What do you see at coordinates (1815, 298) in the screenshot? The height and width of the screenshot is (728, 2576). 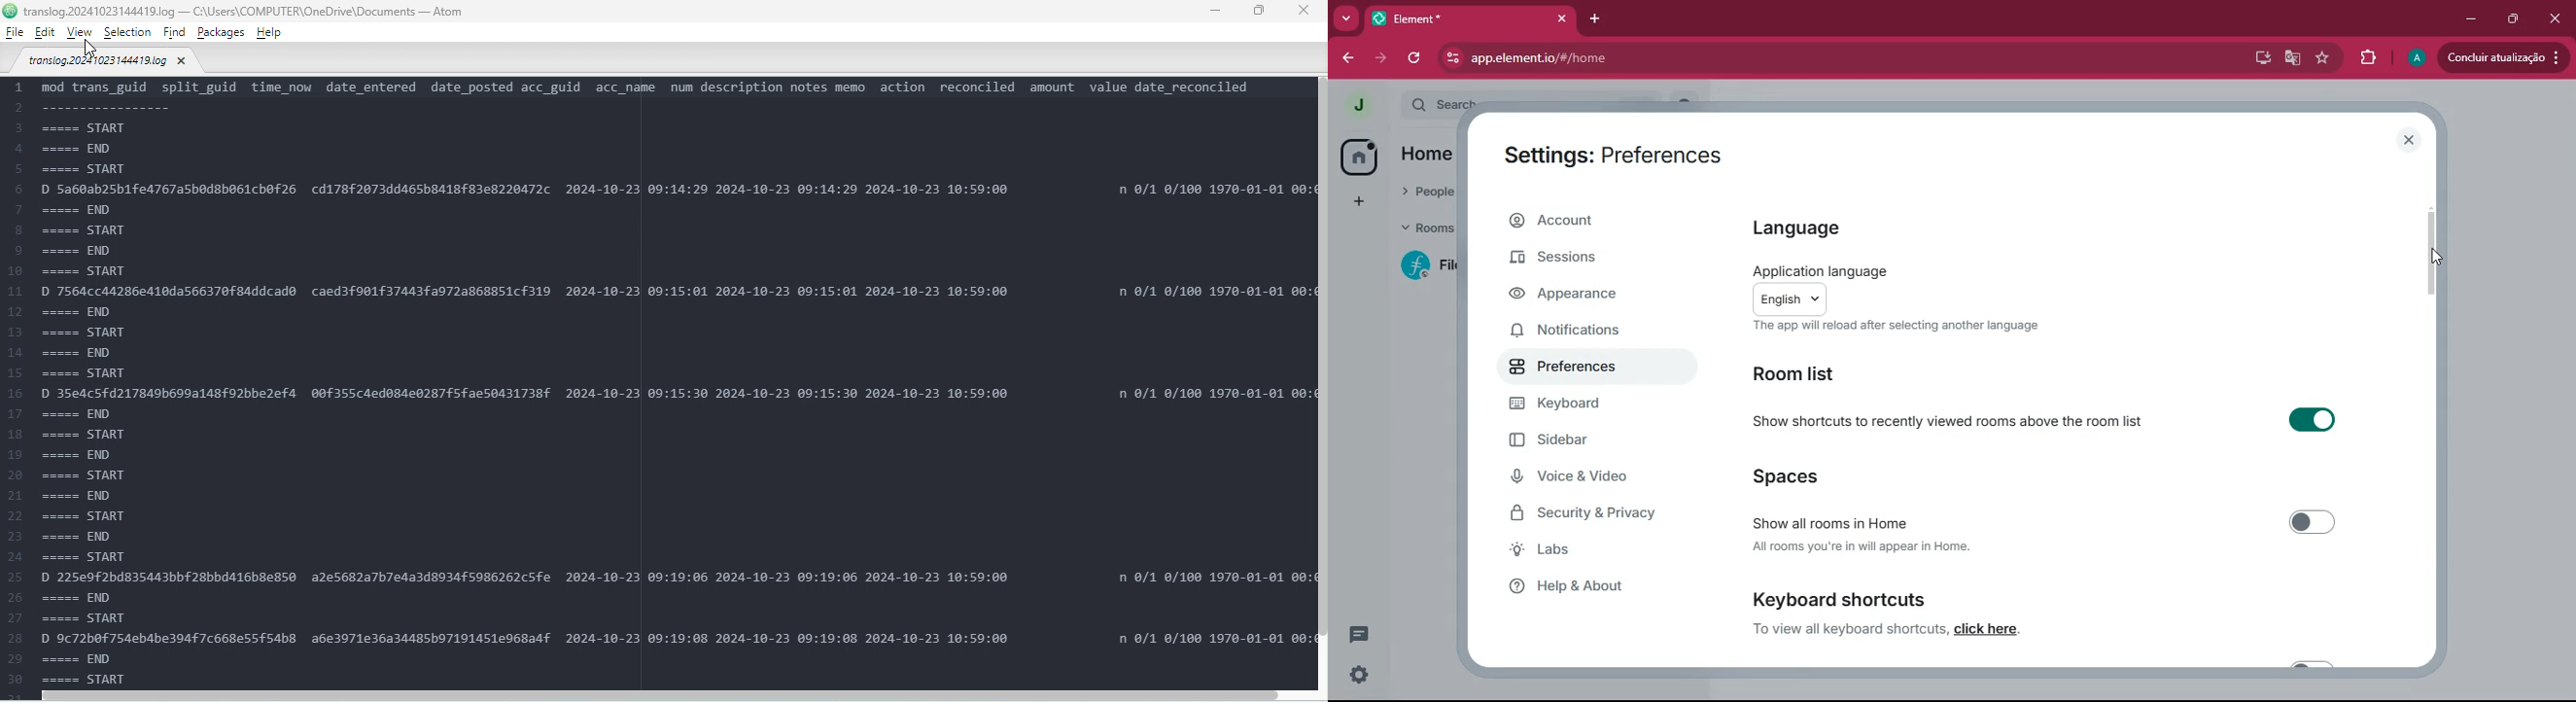 I see `English` at bounding box center [1815, 298].